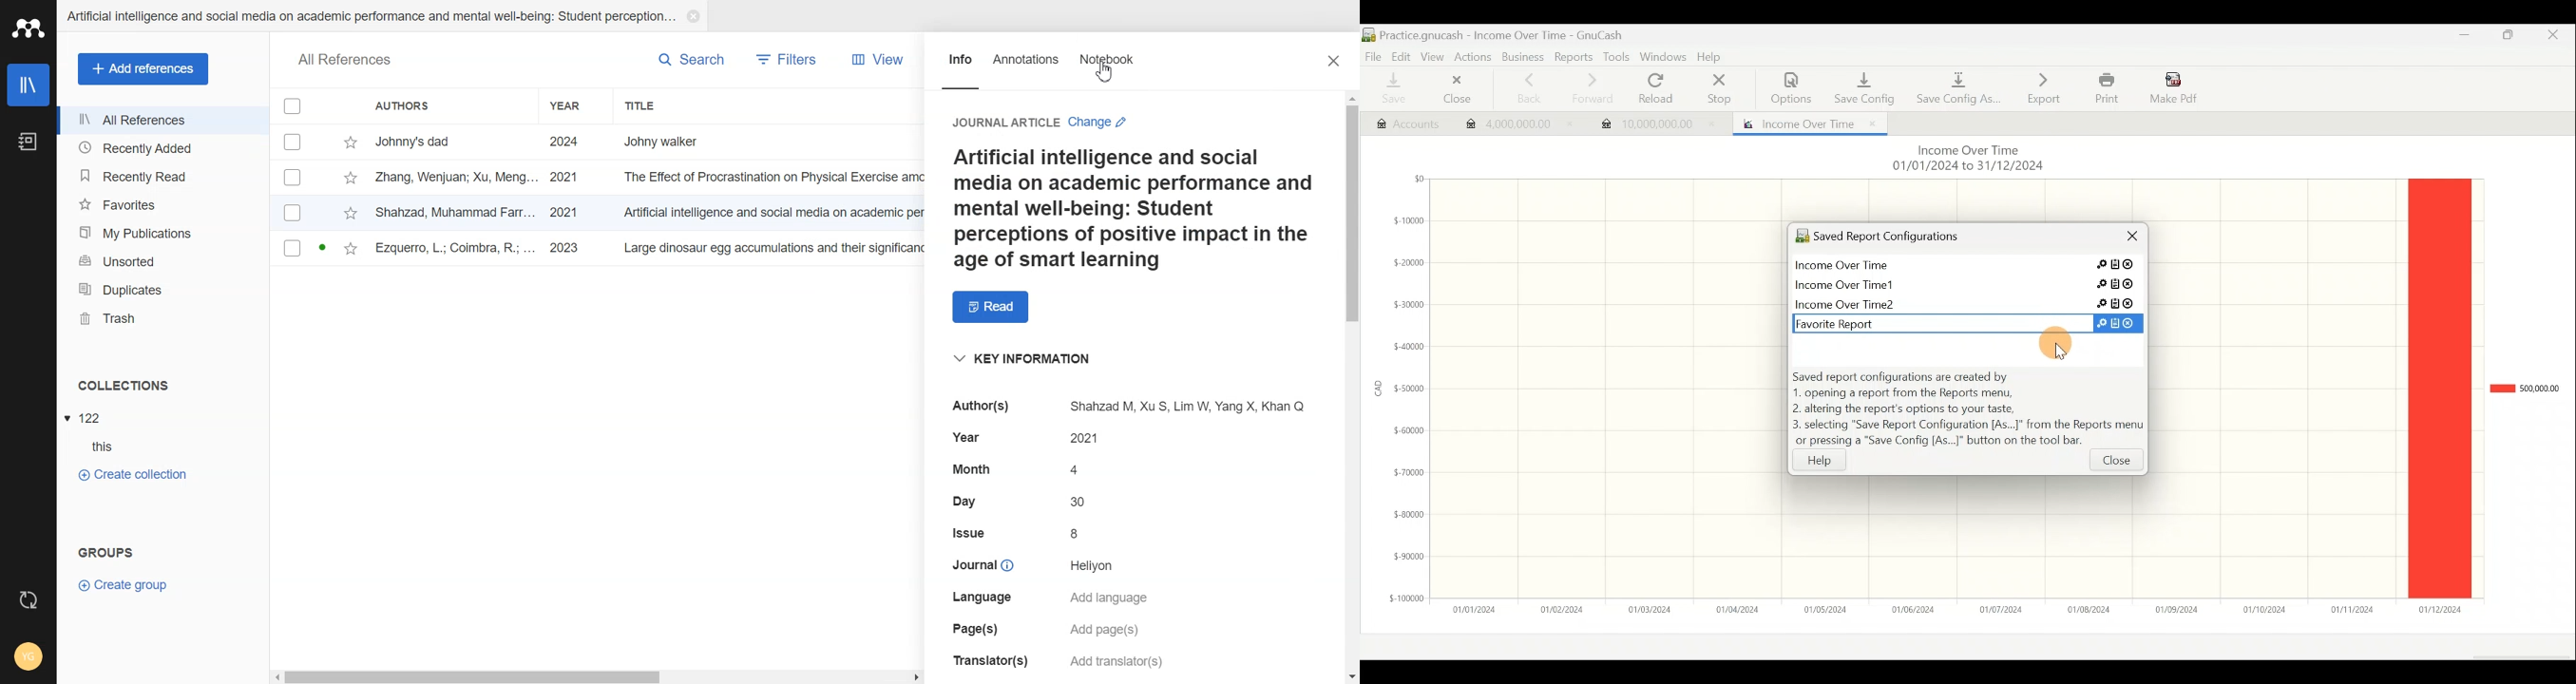  I want to click on details of selected file, so click(1129, 535).